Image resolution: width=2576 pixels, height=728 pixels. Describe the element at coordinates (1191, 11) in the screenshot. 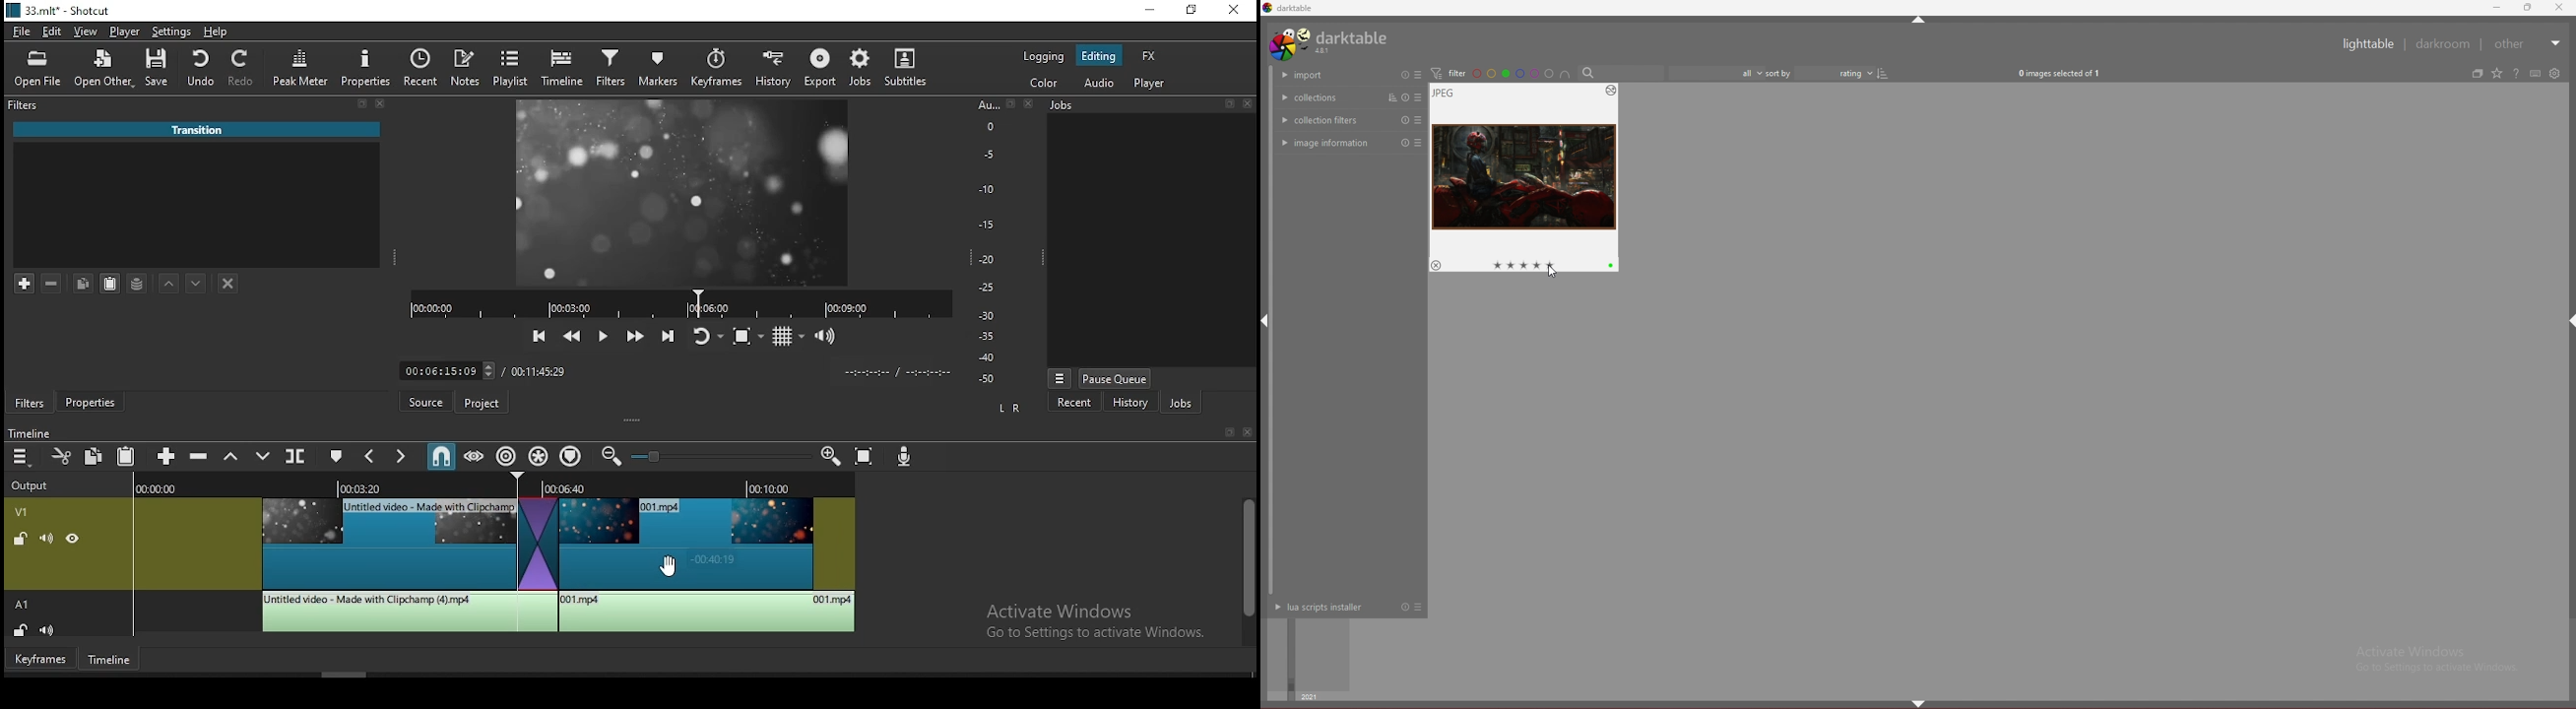

I see `restore` at that location.